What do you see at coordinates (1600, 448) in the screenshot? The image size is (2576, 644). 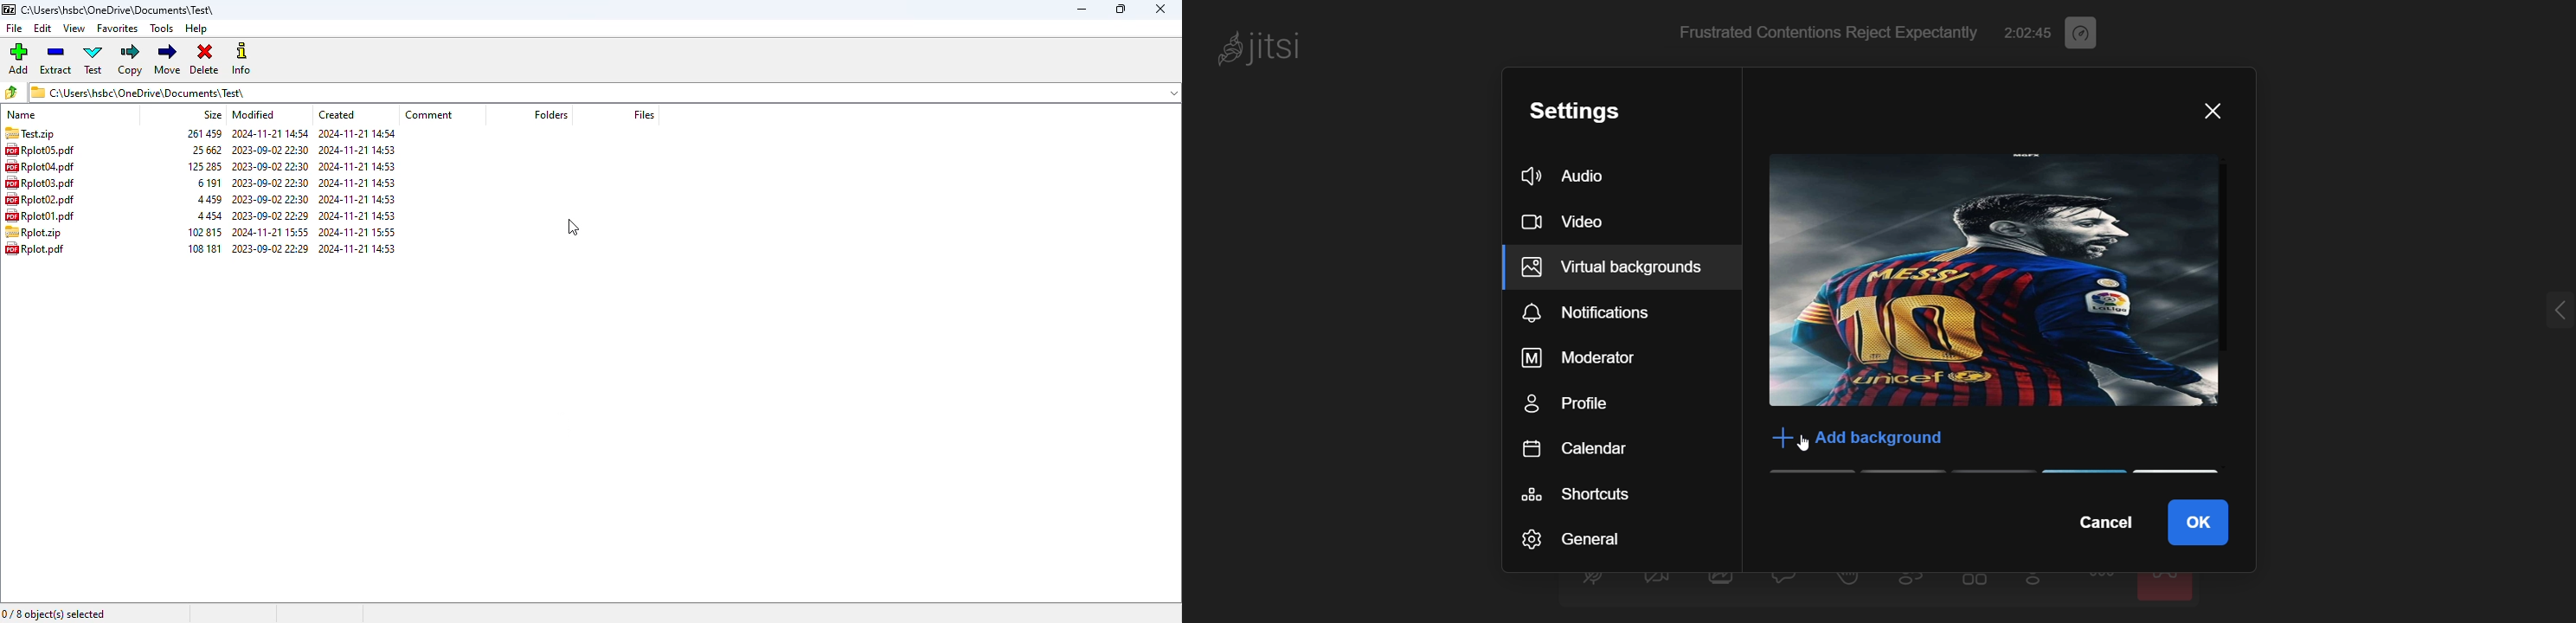 I see `calendar` at bounding box center [1600, 448].